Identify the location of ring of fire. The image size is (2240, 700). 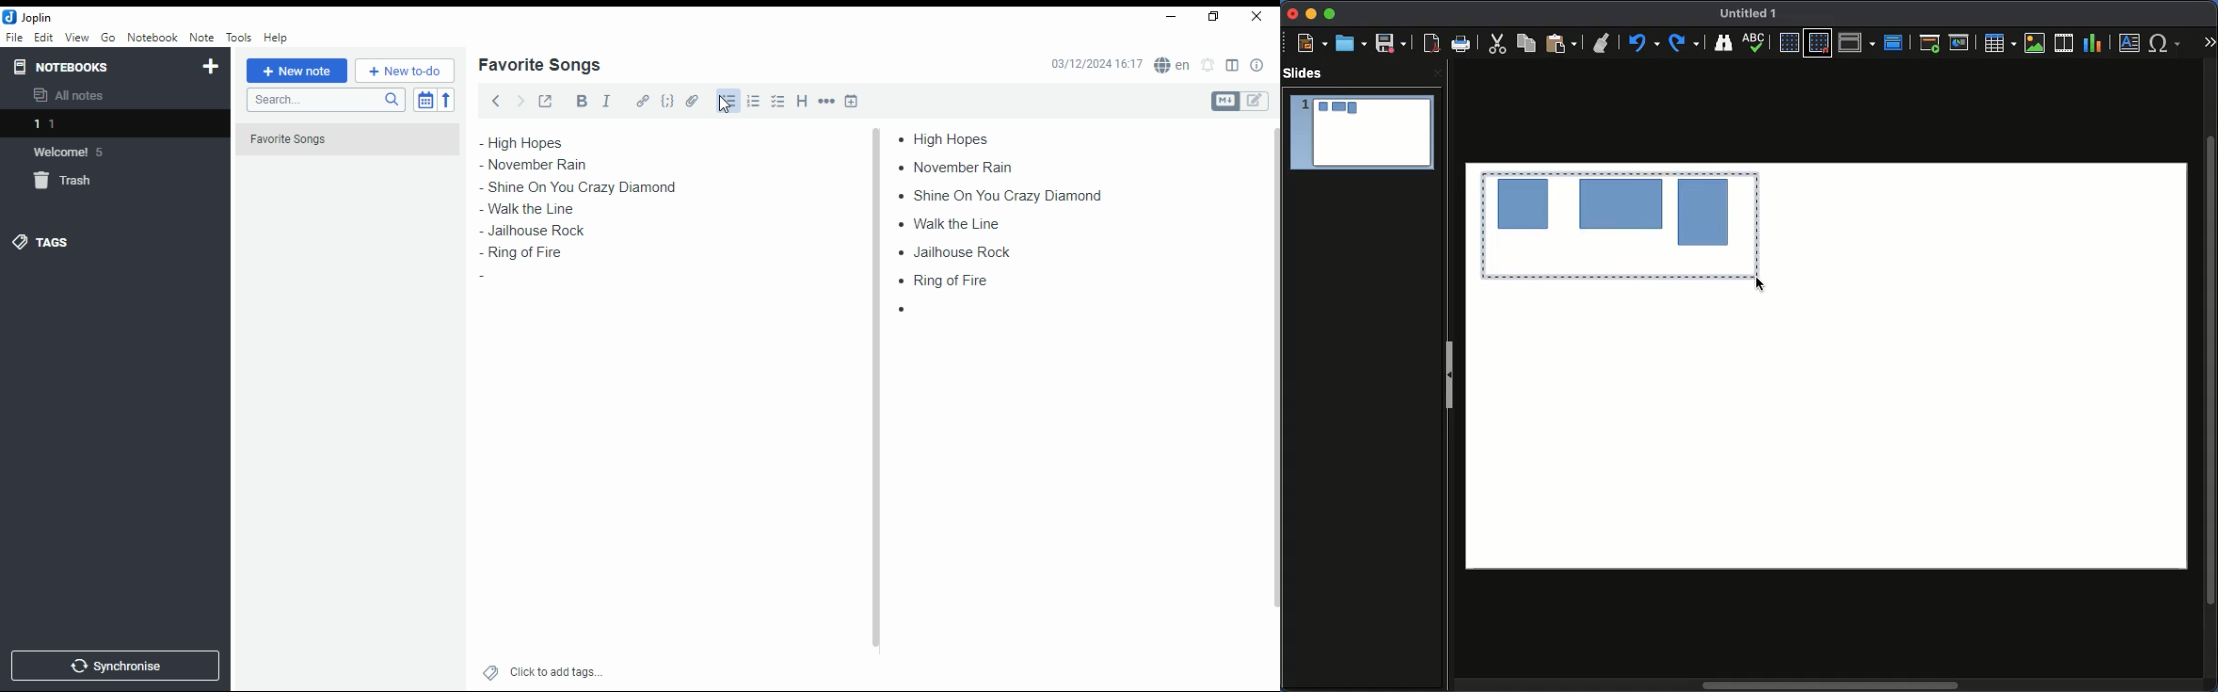
(941, 279).